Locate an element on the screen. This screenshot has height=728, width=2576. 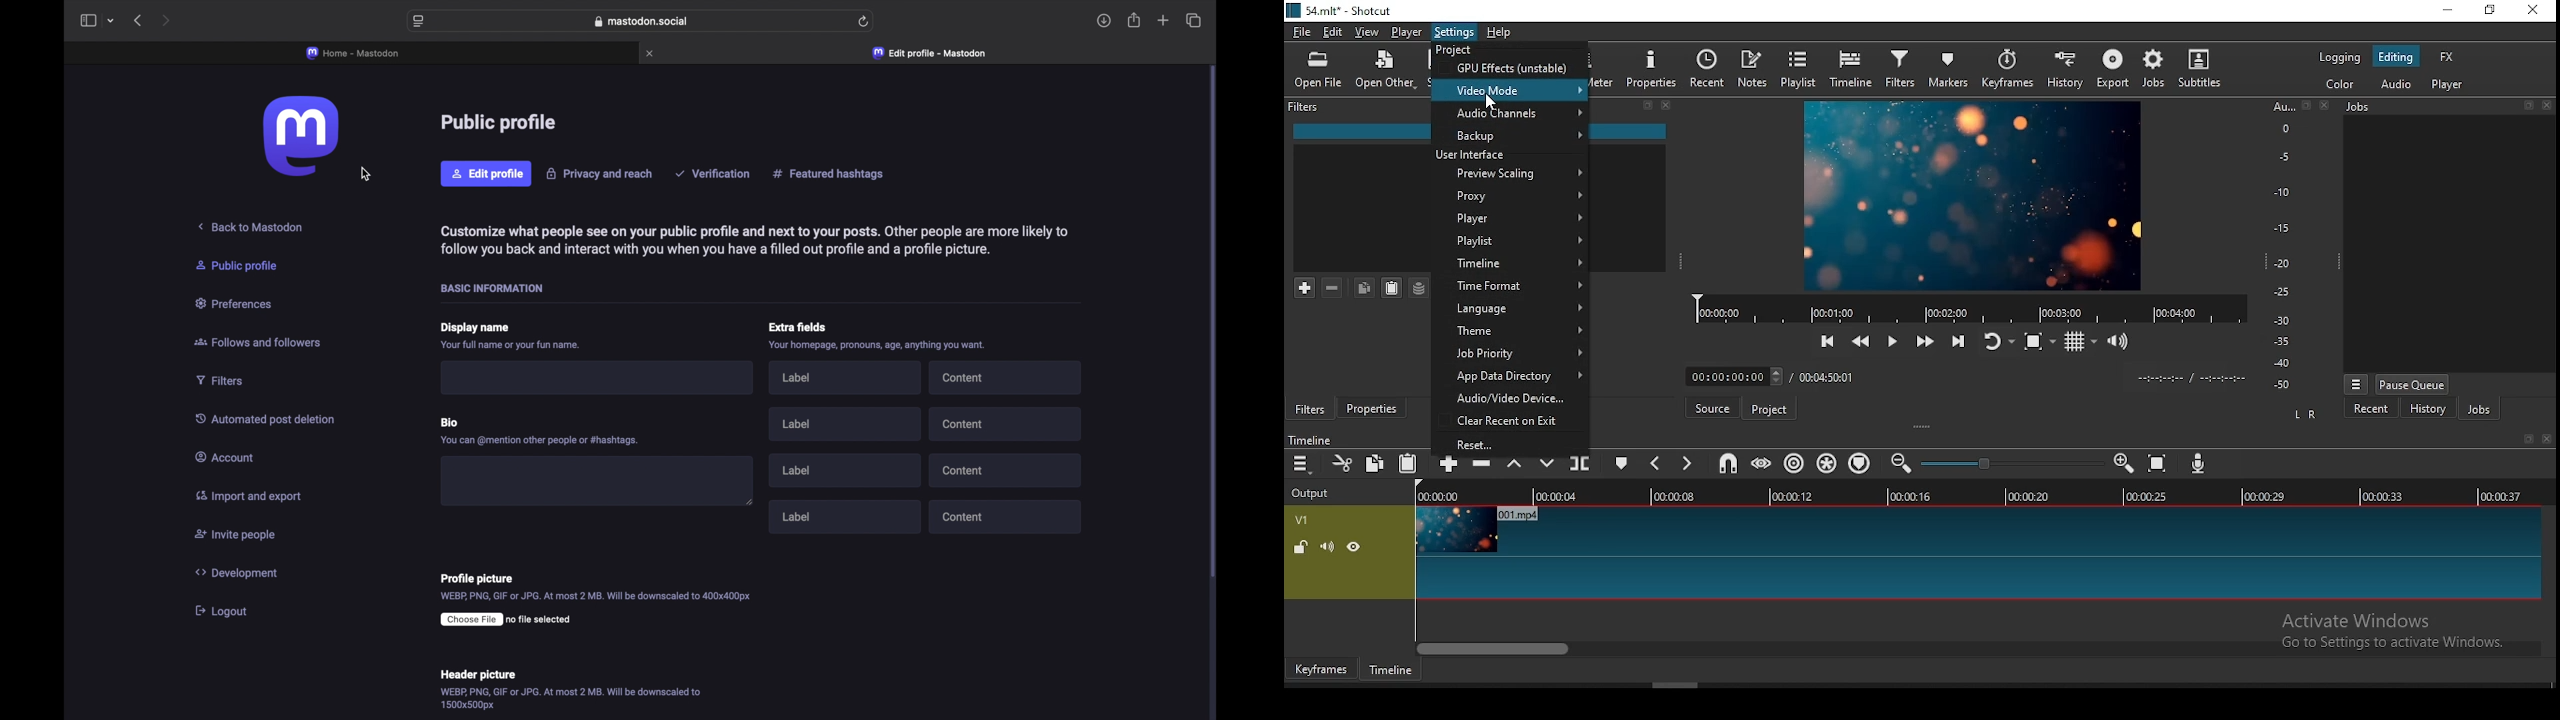
play quickly forwards is located at coordinates (1925, 339).